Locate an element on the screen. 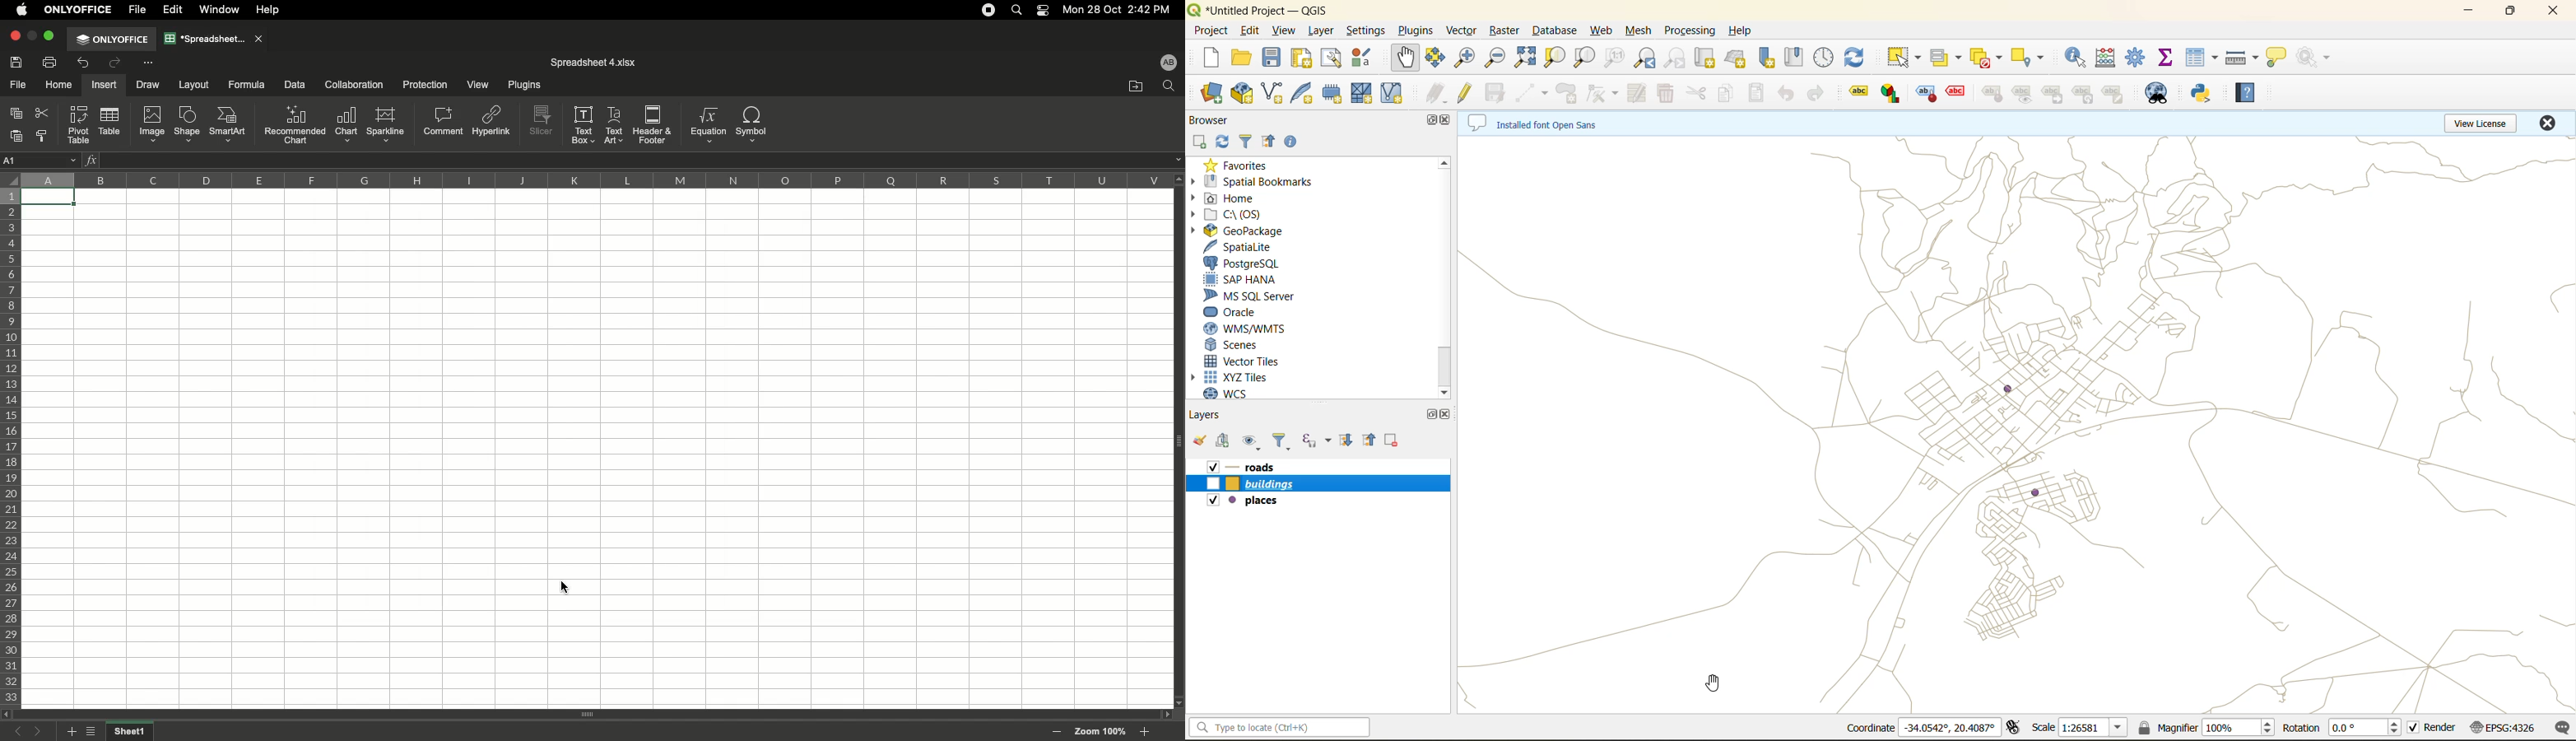  File is located at coordinates (139, 10).